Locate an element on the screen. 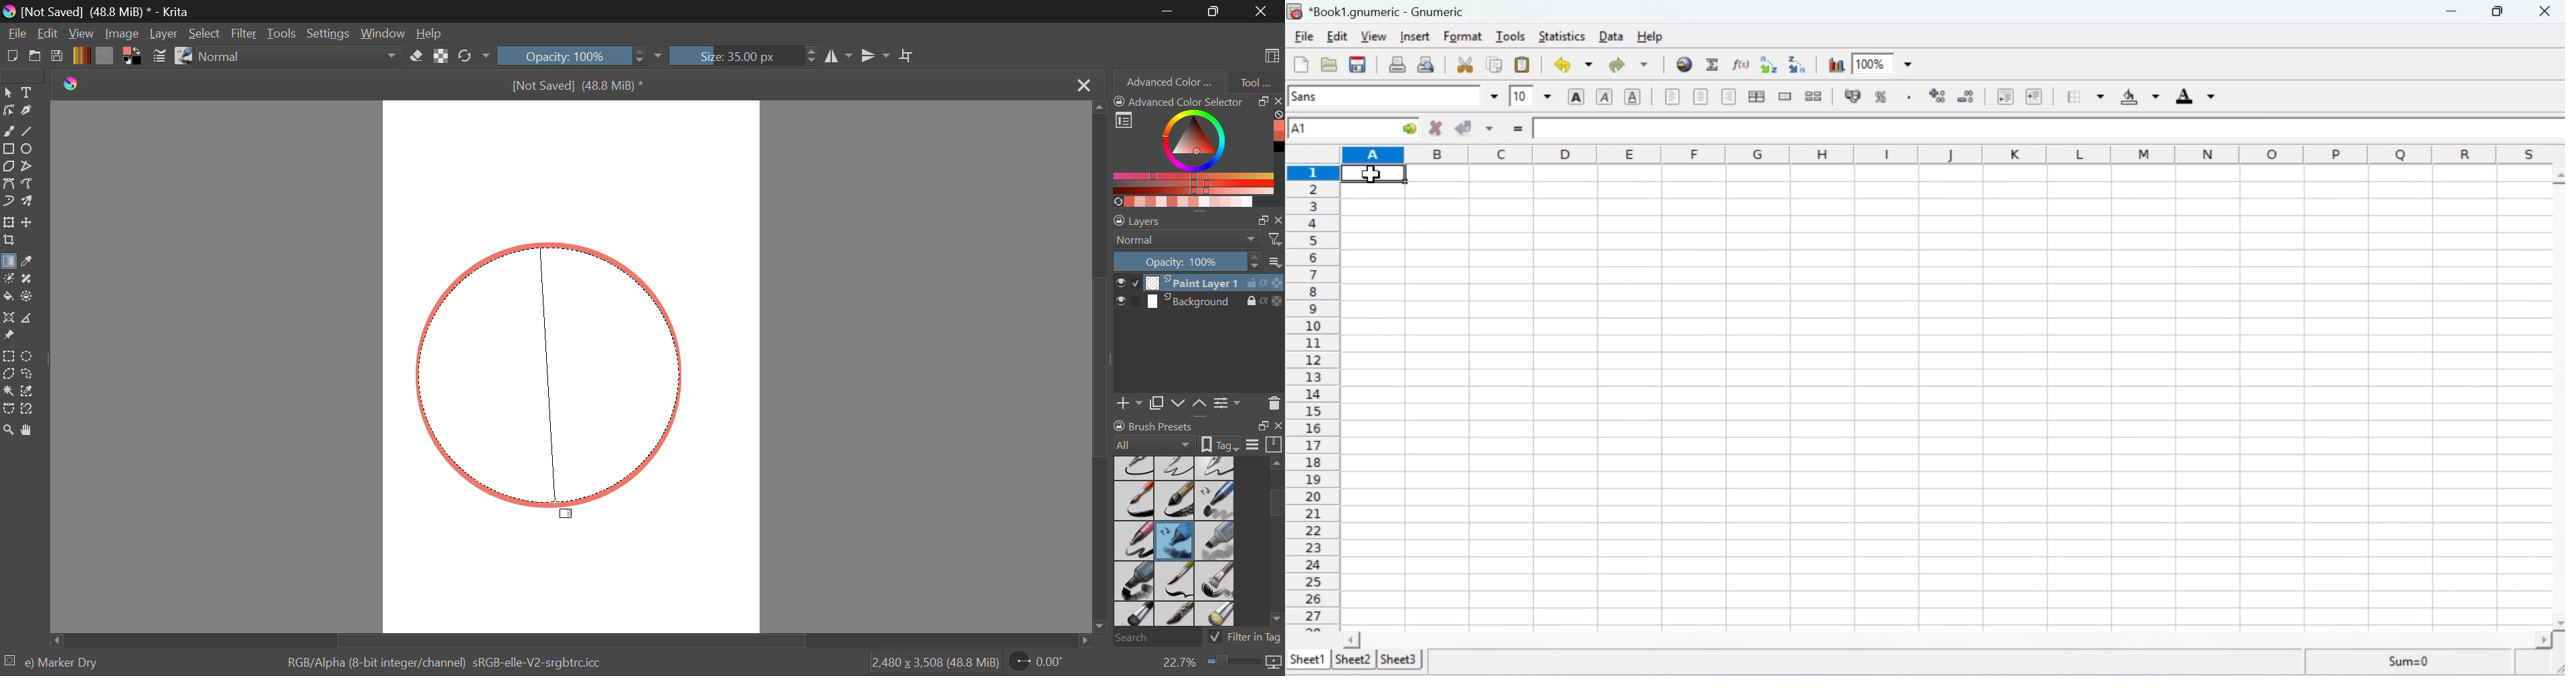 This screenshot has width=2576, height=700. Decrease the number of decimals displayed is located at coordinates (1968, 94).